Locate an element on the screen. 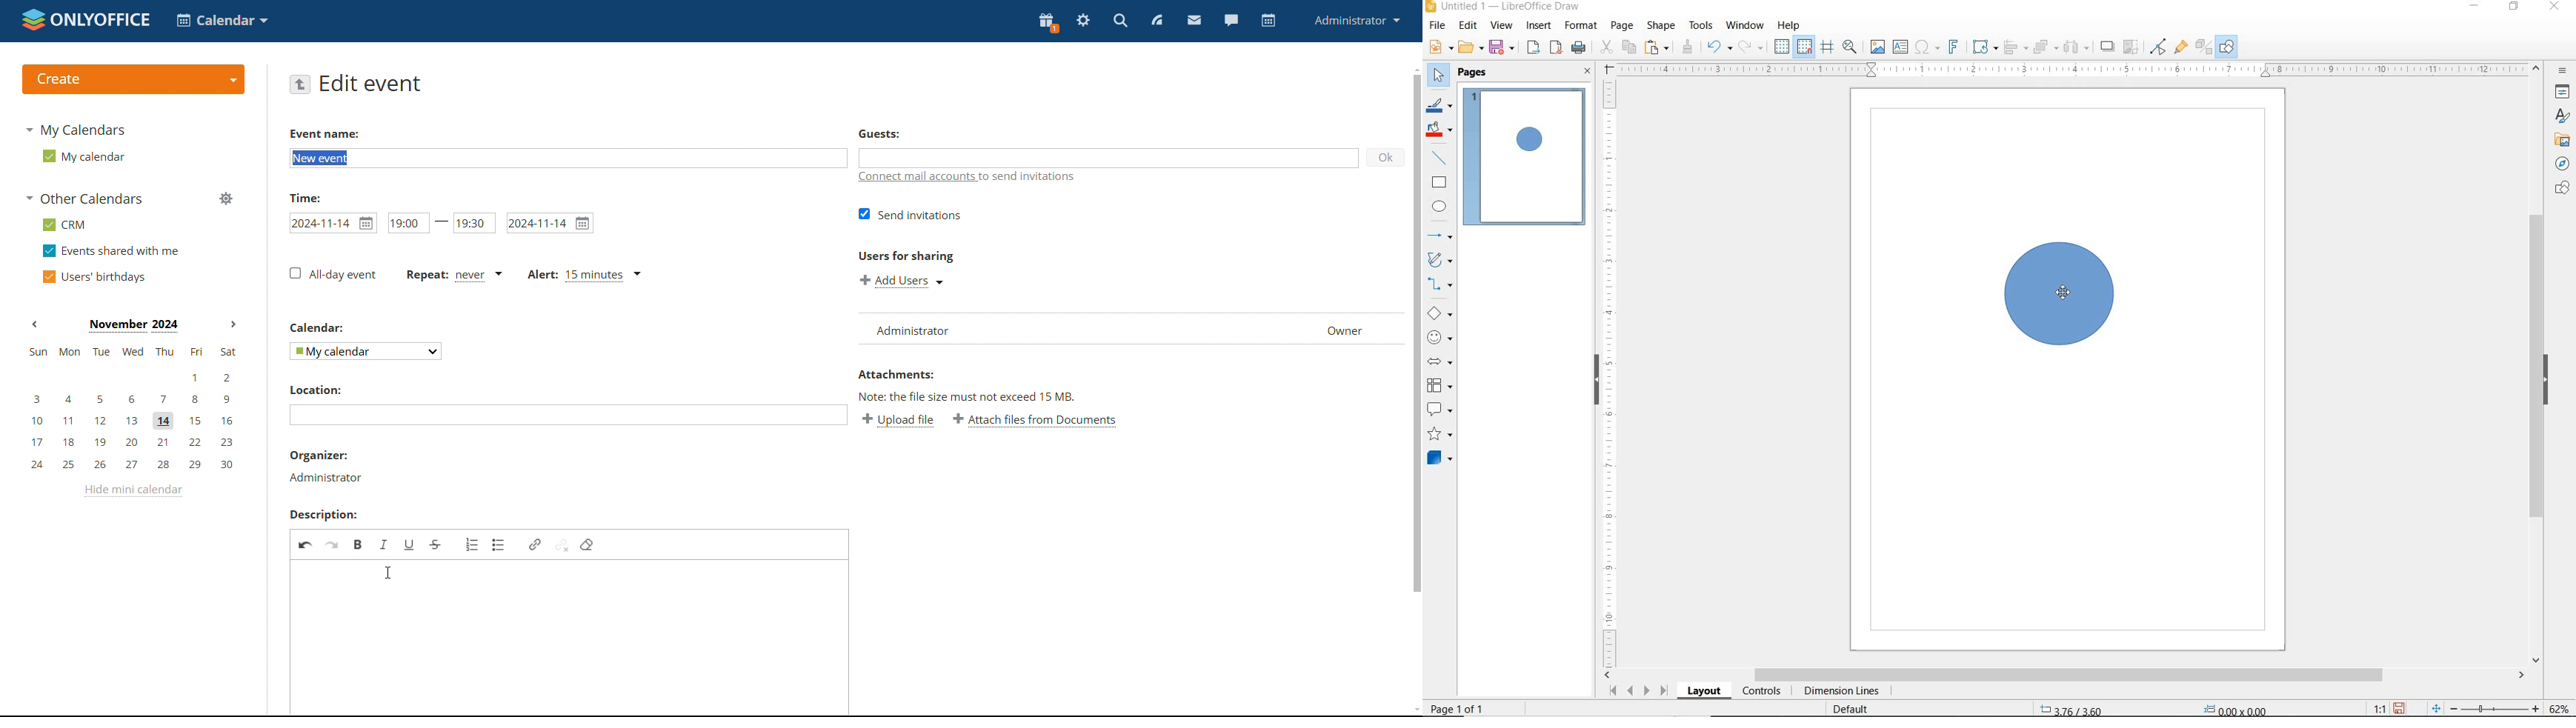  NEW is located at coordinates (1442, 47).